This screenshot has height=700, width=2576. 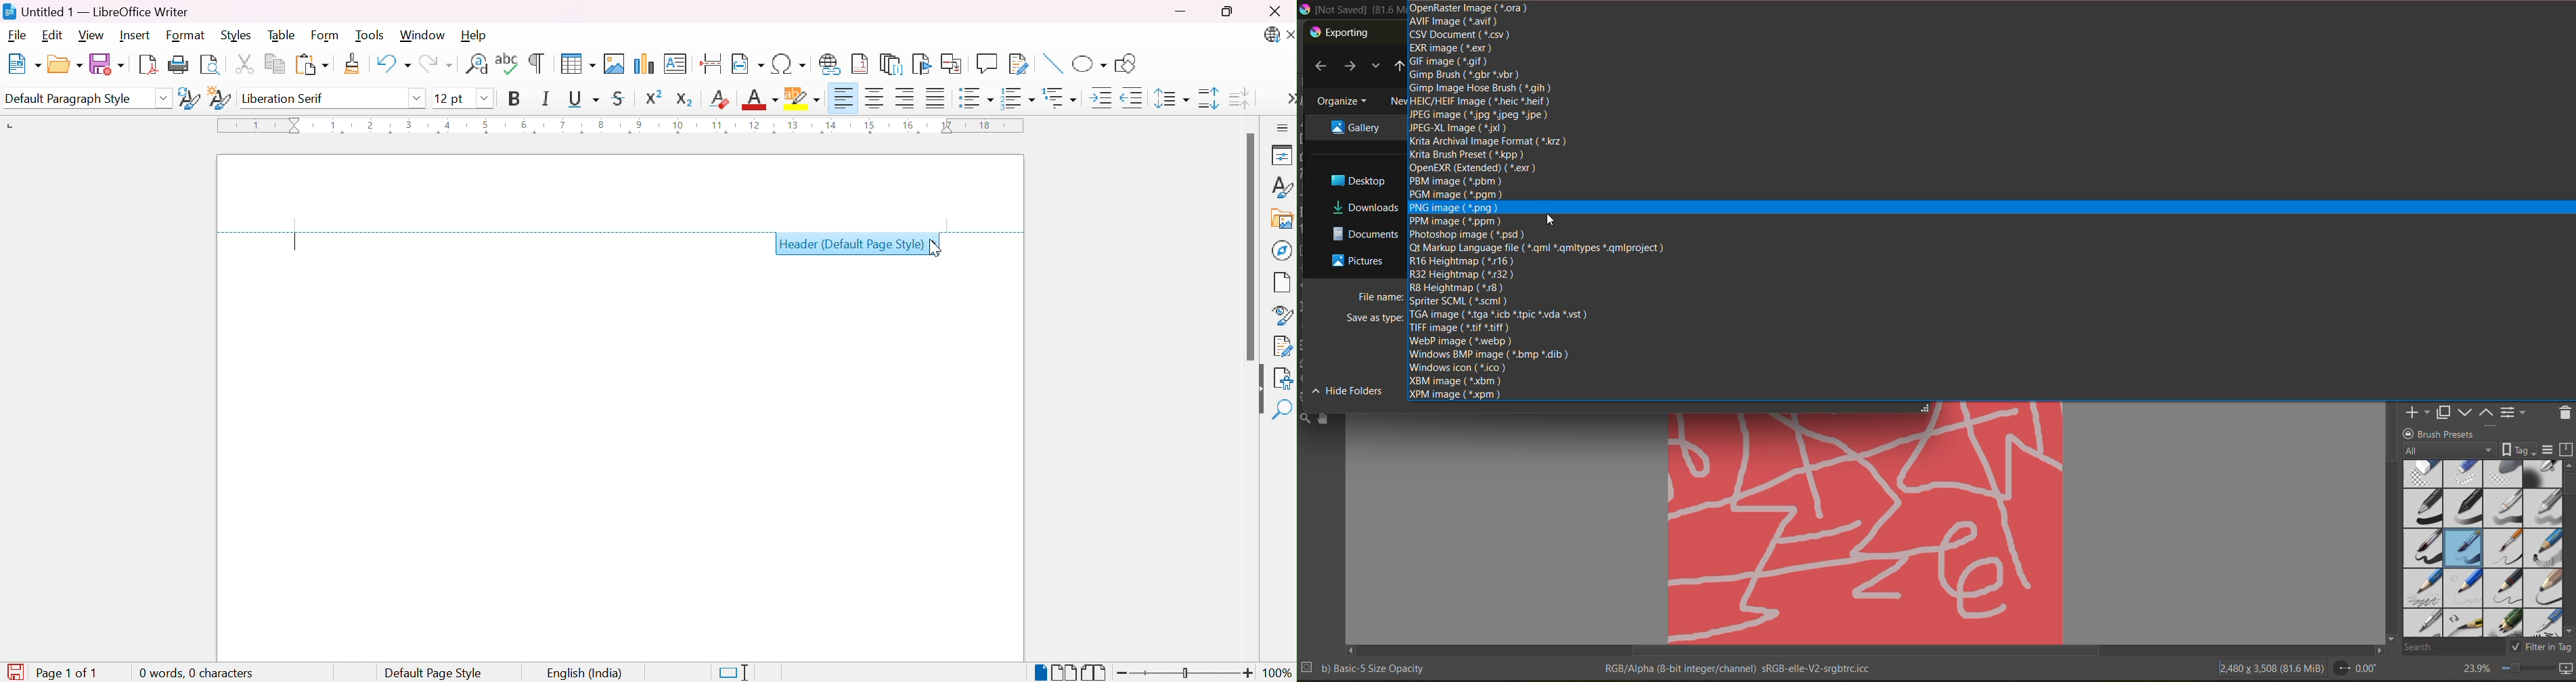 I want to click on search, so click(x=2453, y=646).